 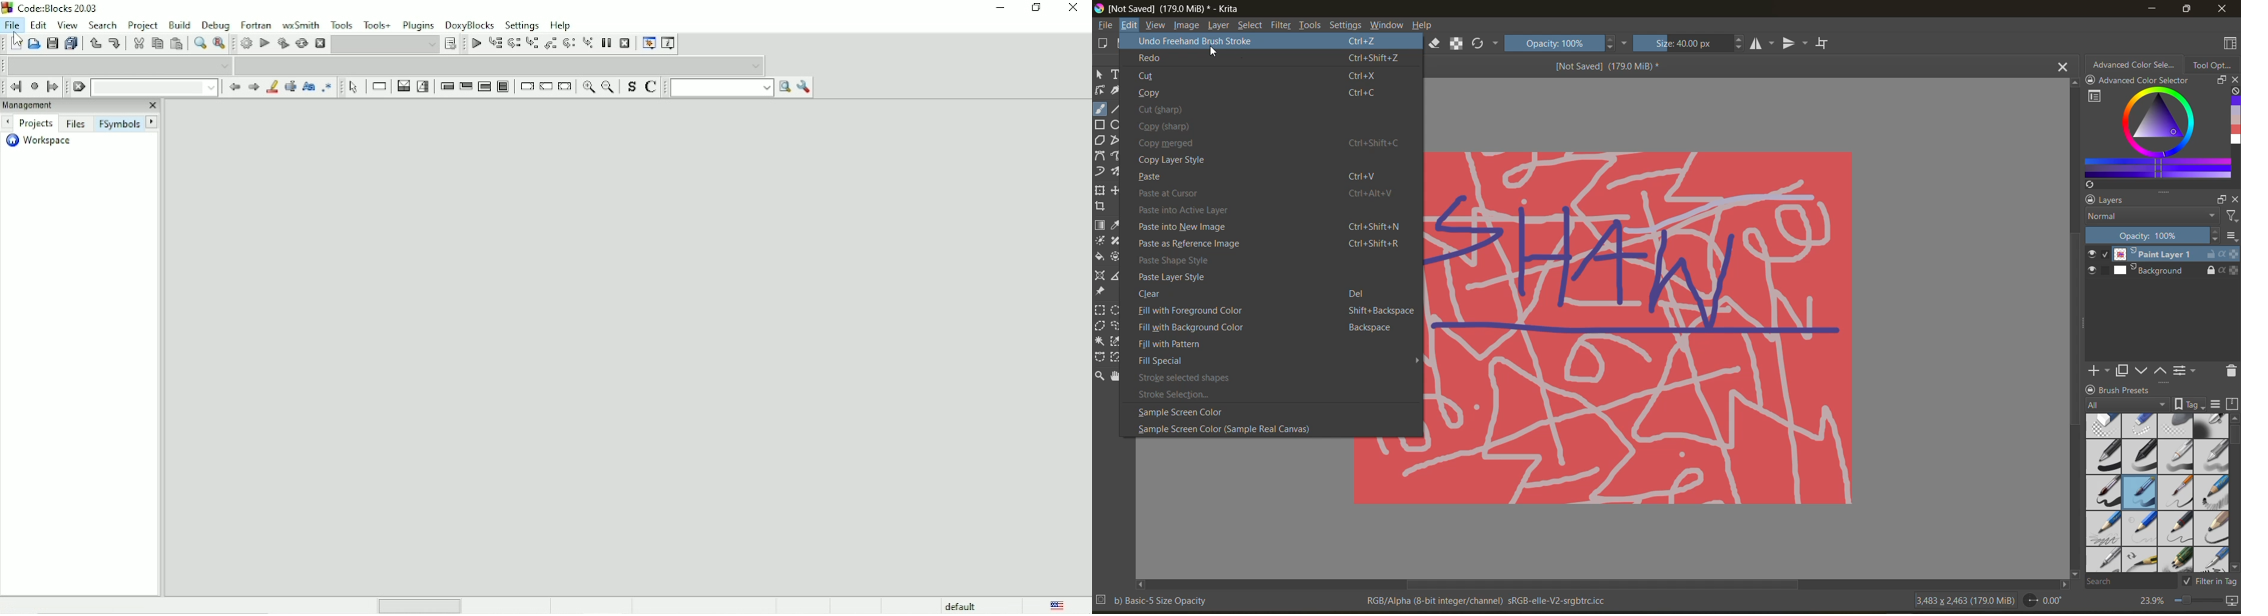 I want to click on type tool, so click(x=1117, y=74).